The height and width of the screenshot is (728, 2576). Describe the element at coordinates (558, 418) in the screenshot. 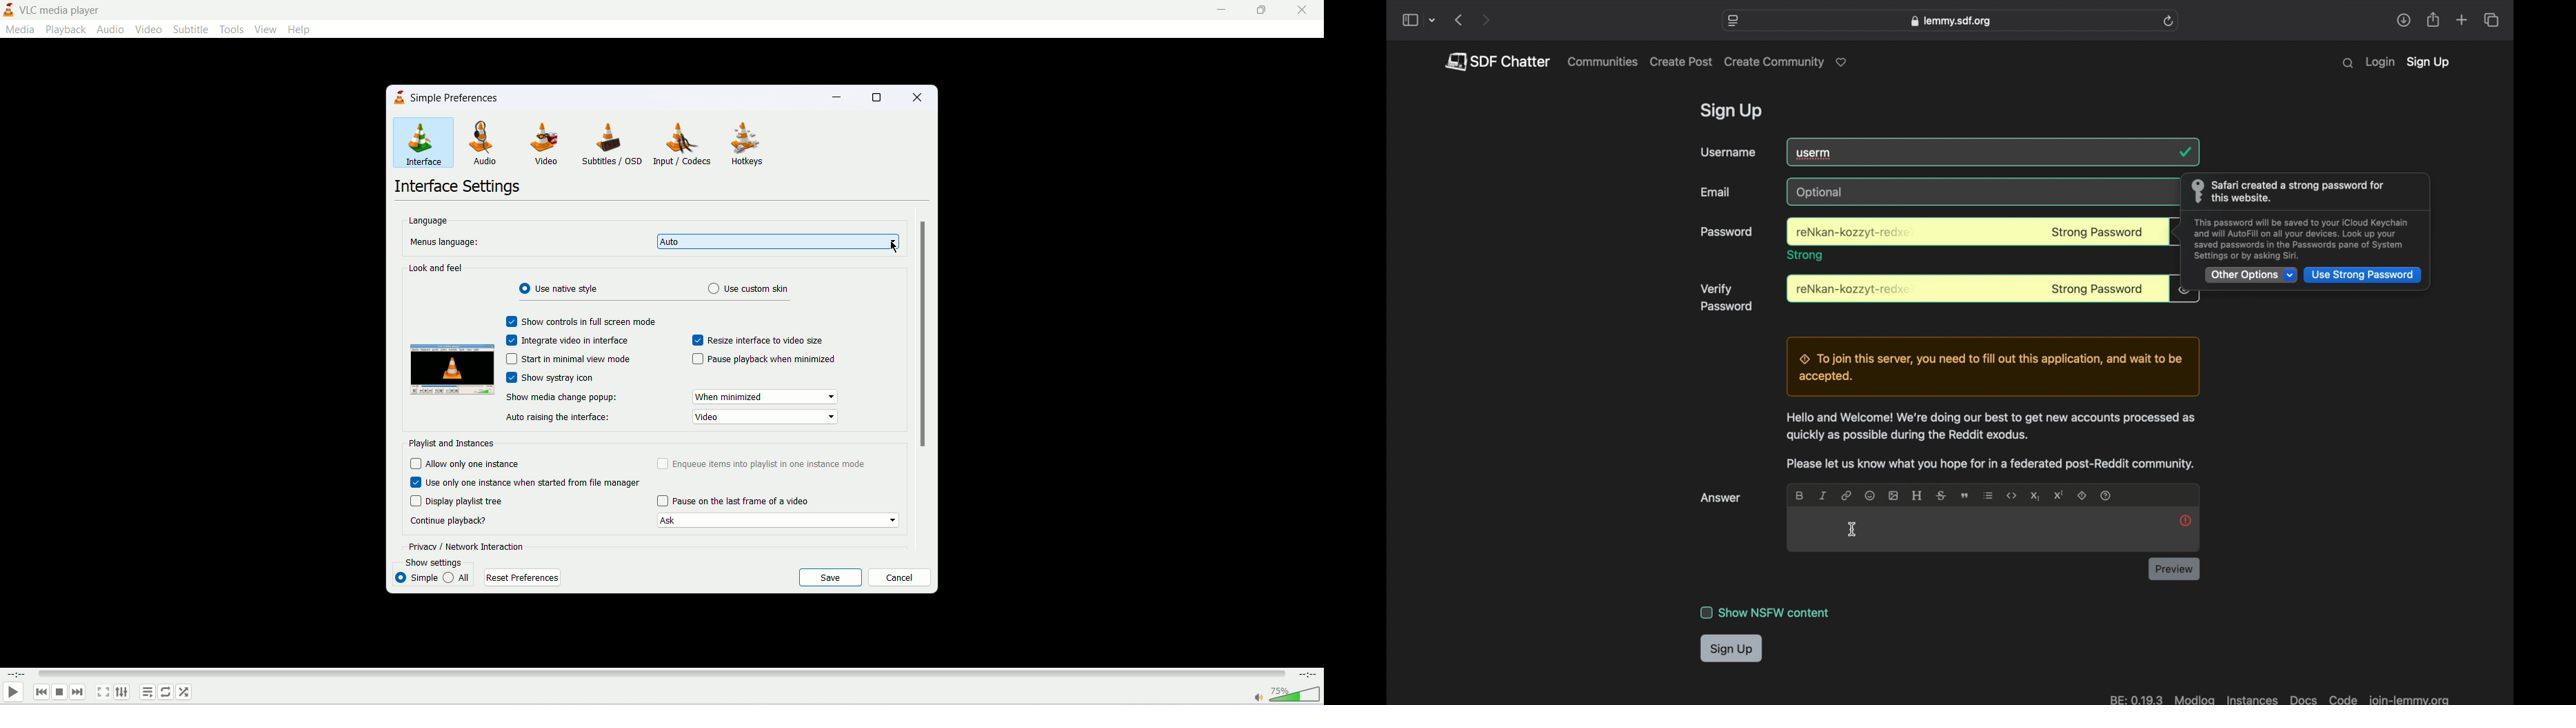

I see `auto raising the interface` at that location.